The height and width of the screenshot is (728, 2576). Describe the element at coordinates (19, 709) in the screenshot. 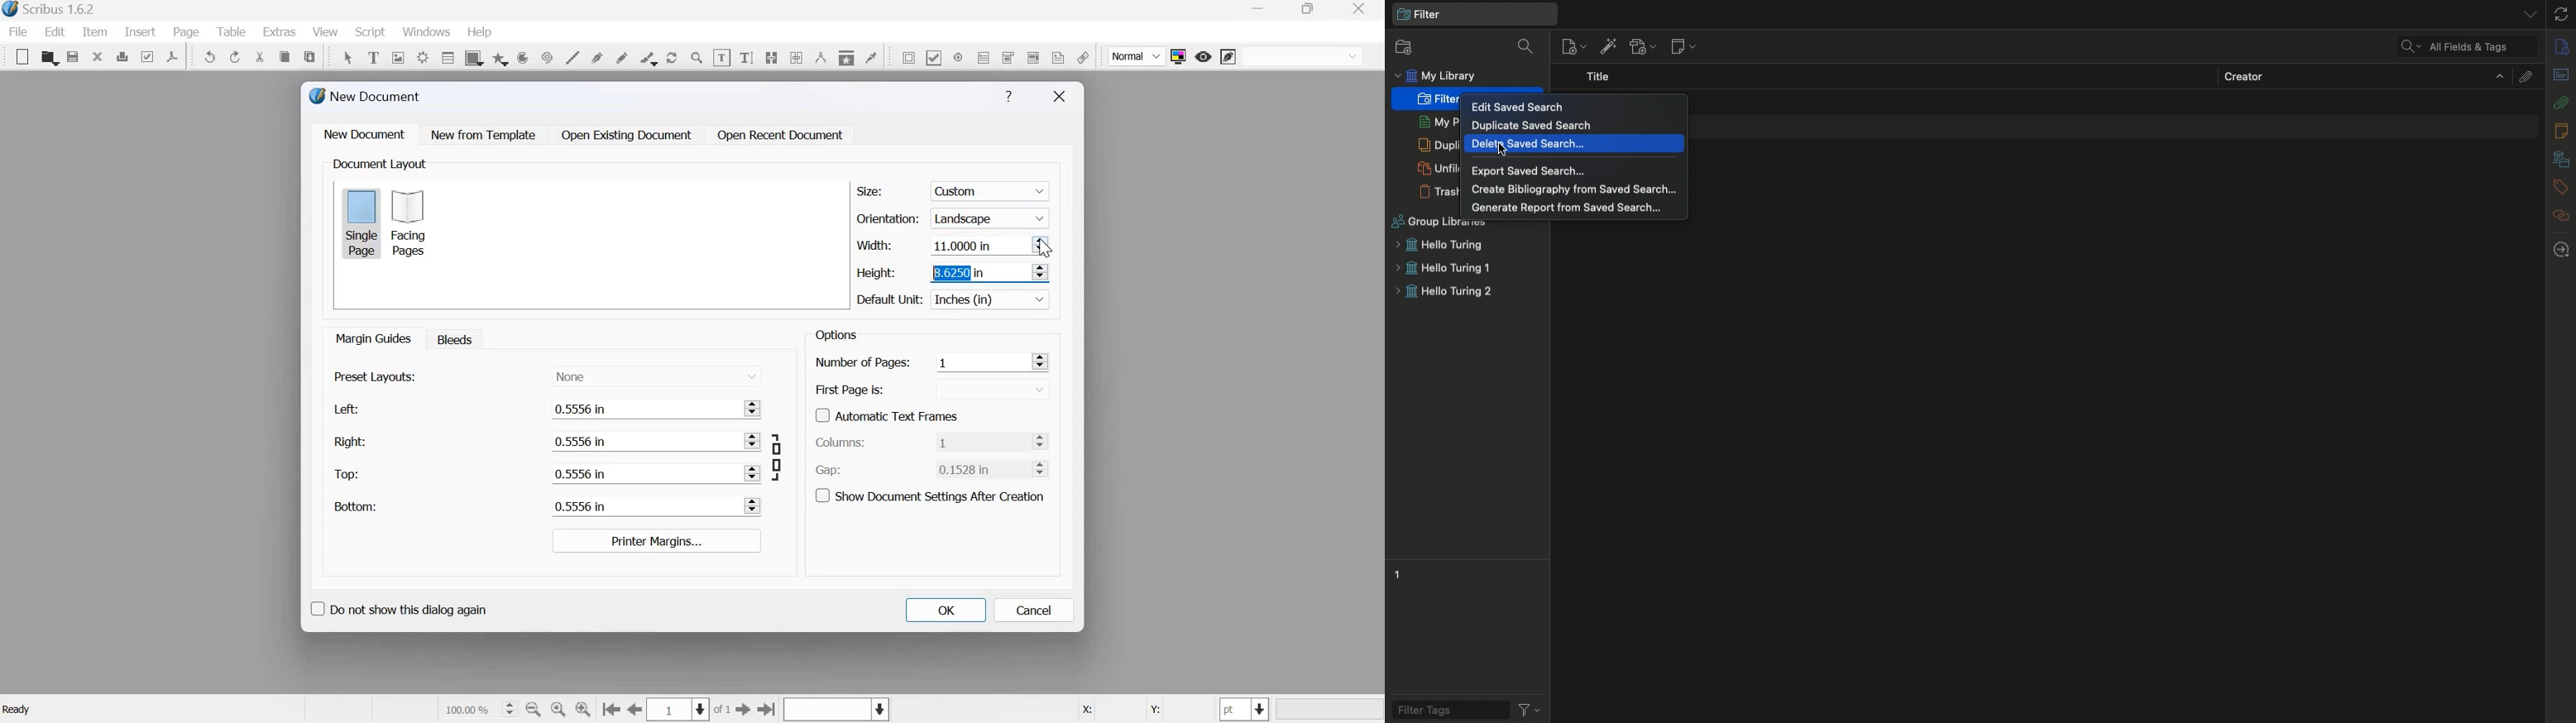

I see `Ready` at that location.